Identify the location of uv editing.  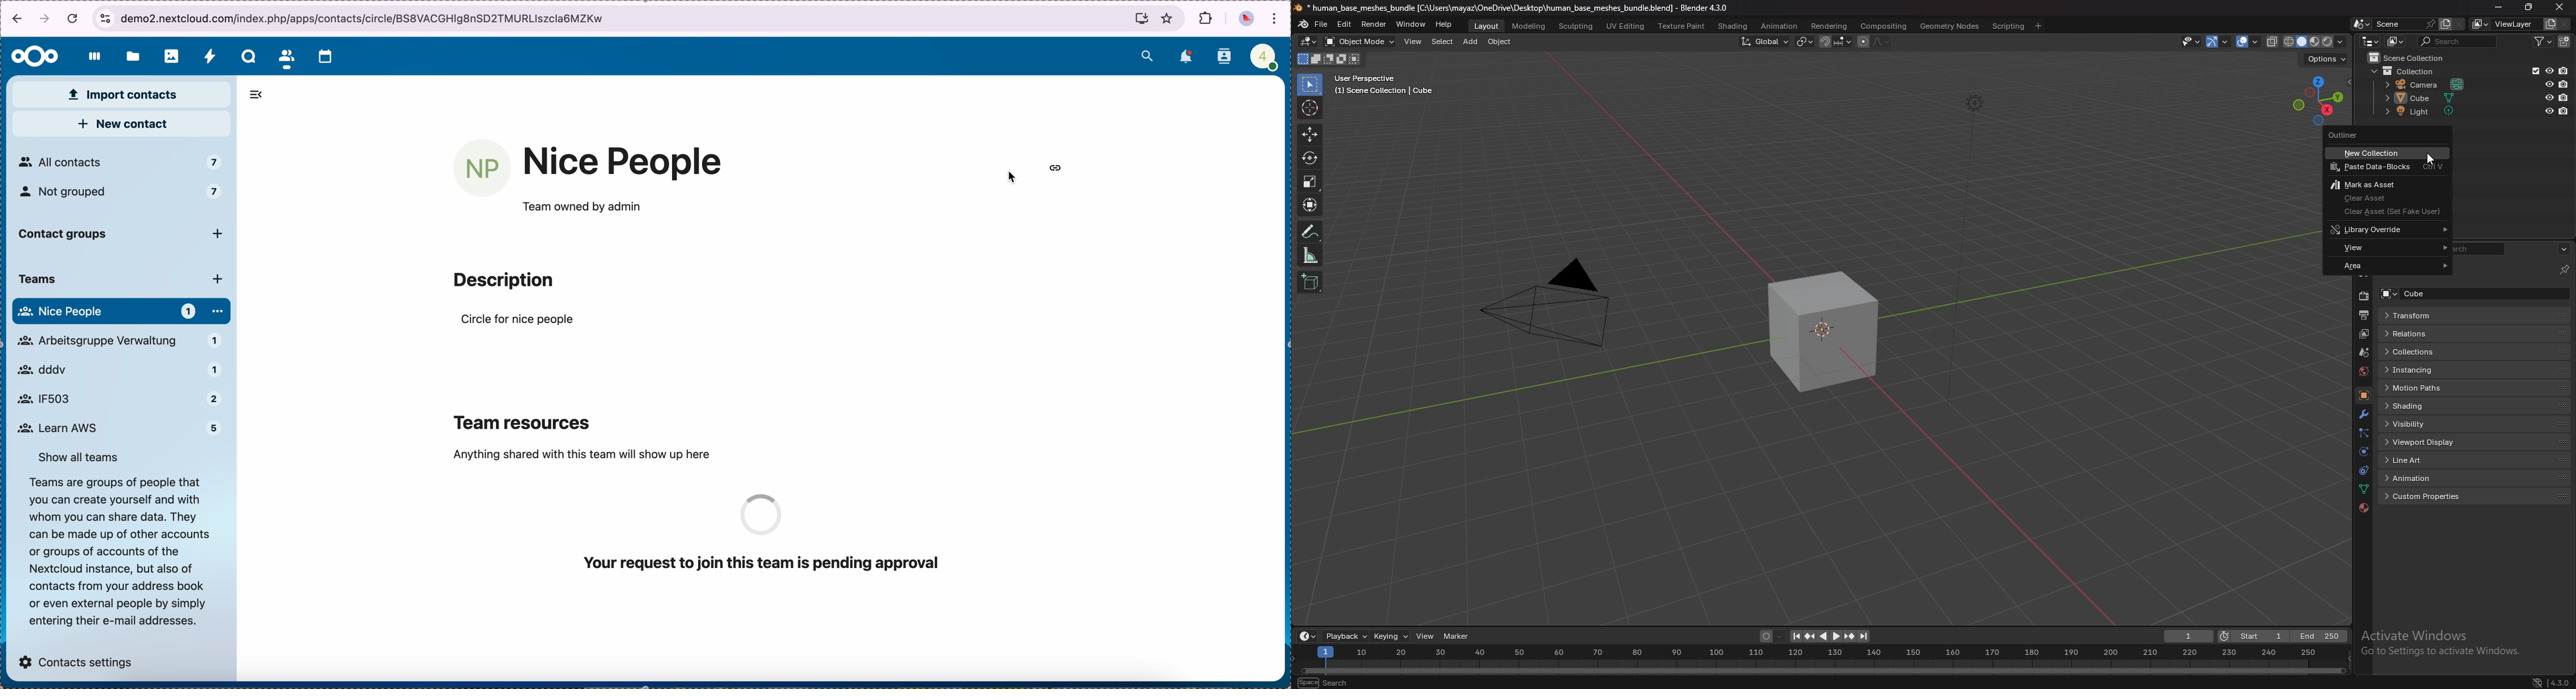
(1625, 25).